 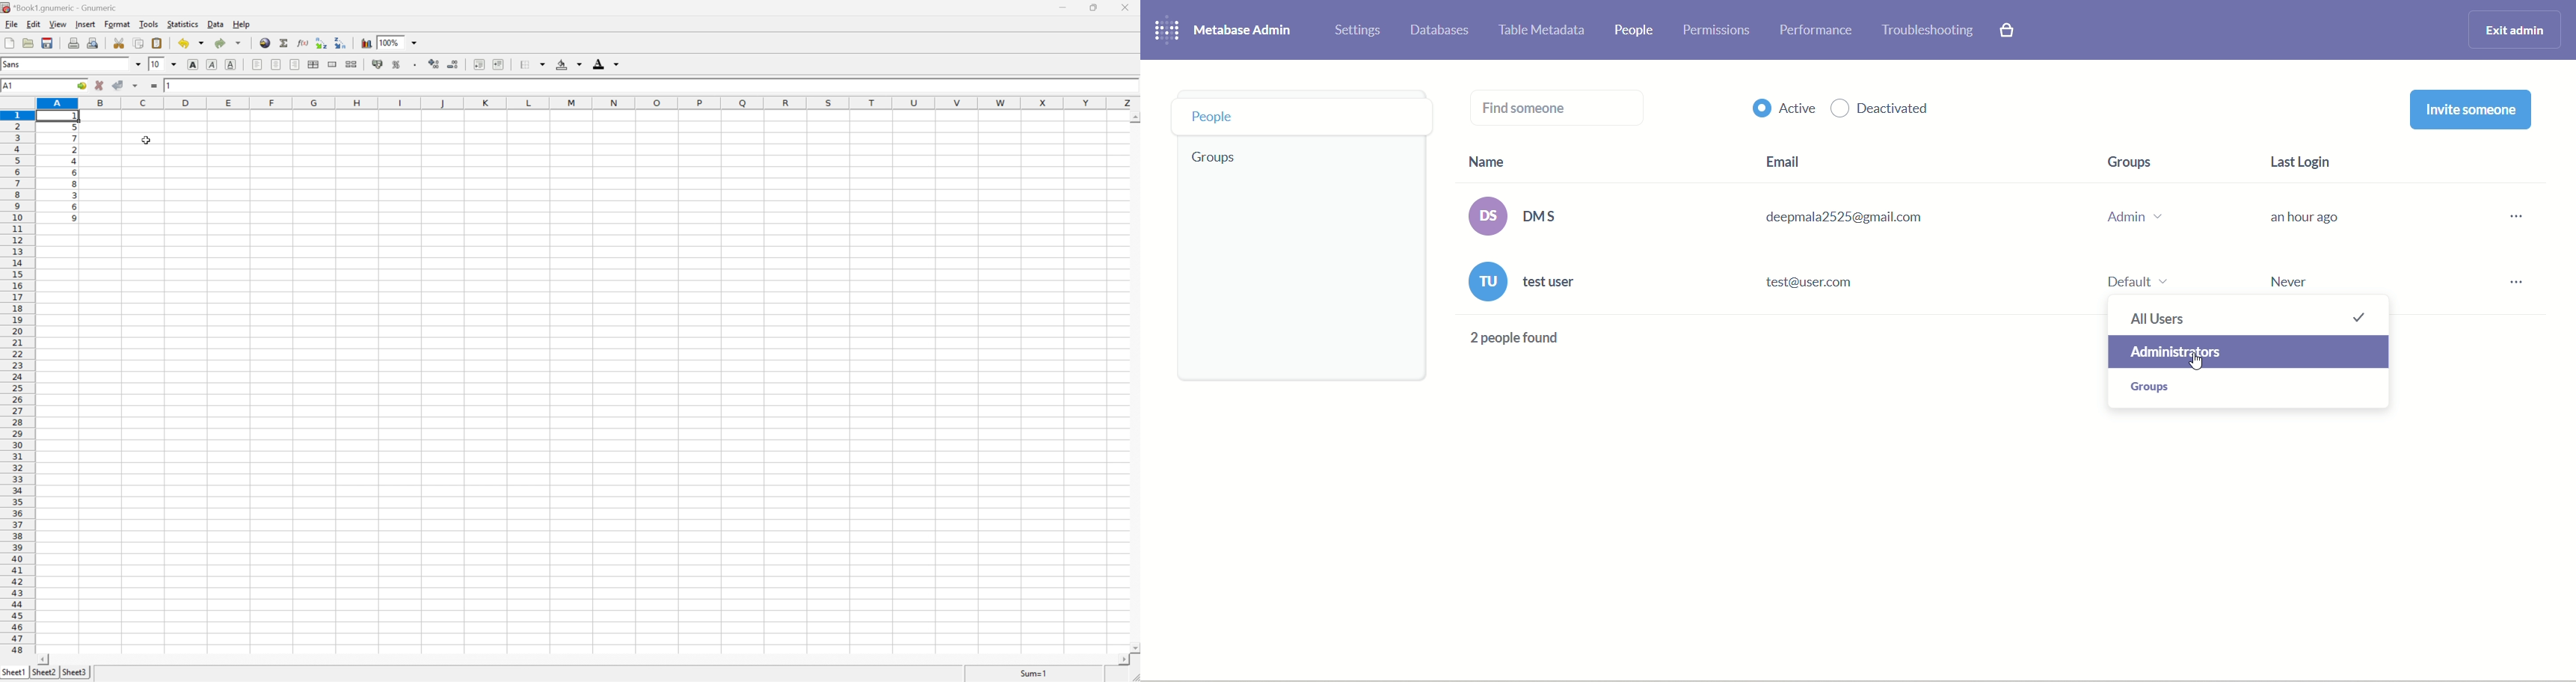 I want to click on redo, so click(x=229, y=44).